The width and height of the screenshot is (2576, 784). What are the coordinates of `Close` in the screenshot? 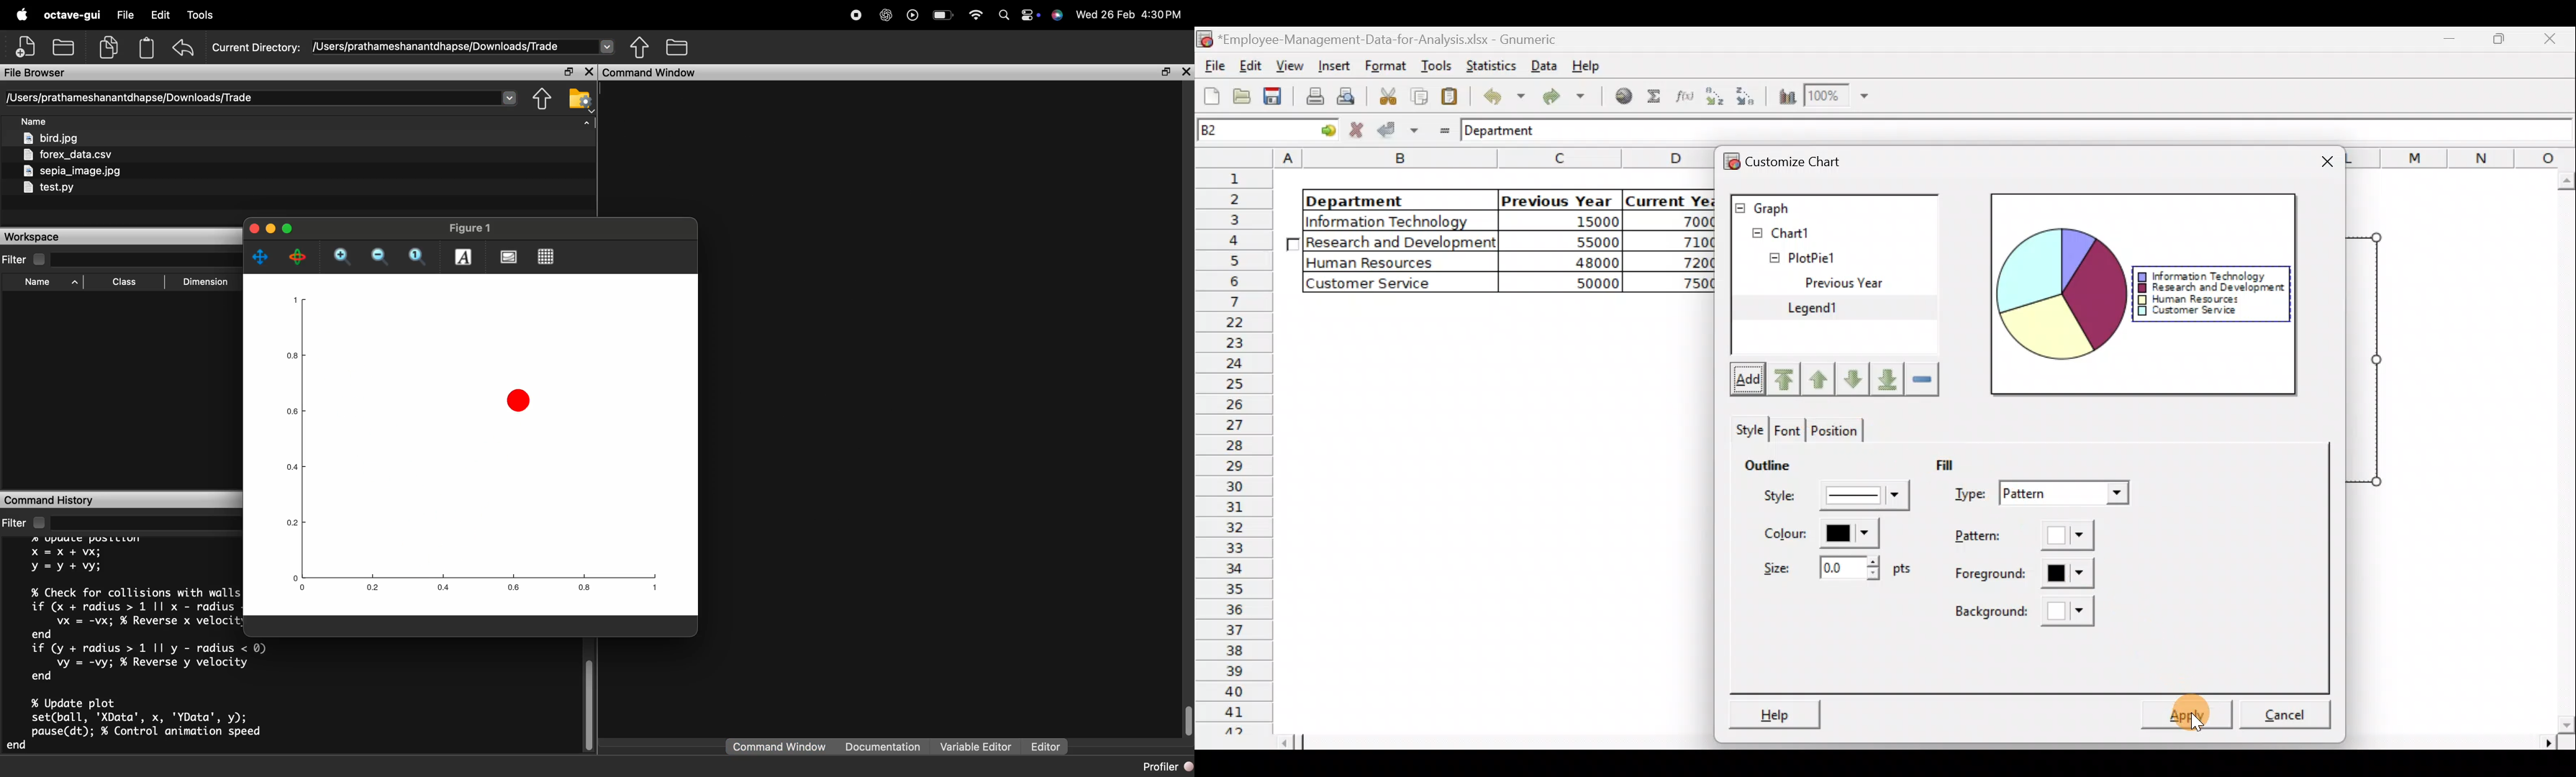 It's located at (2325, 161).